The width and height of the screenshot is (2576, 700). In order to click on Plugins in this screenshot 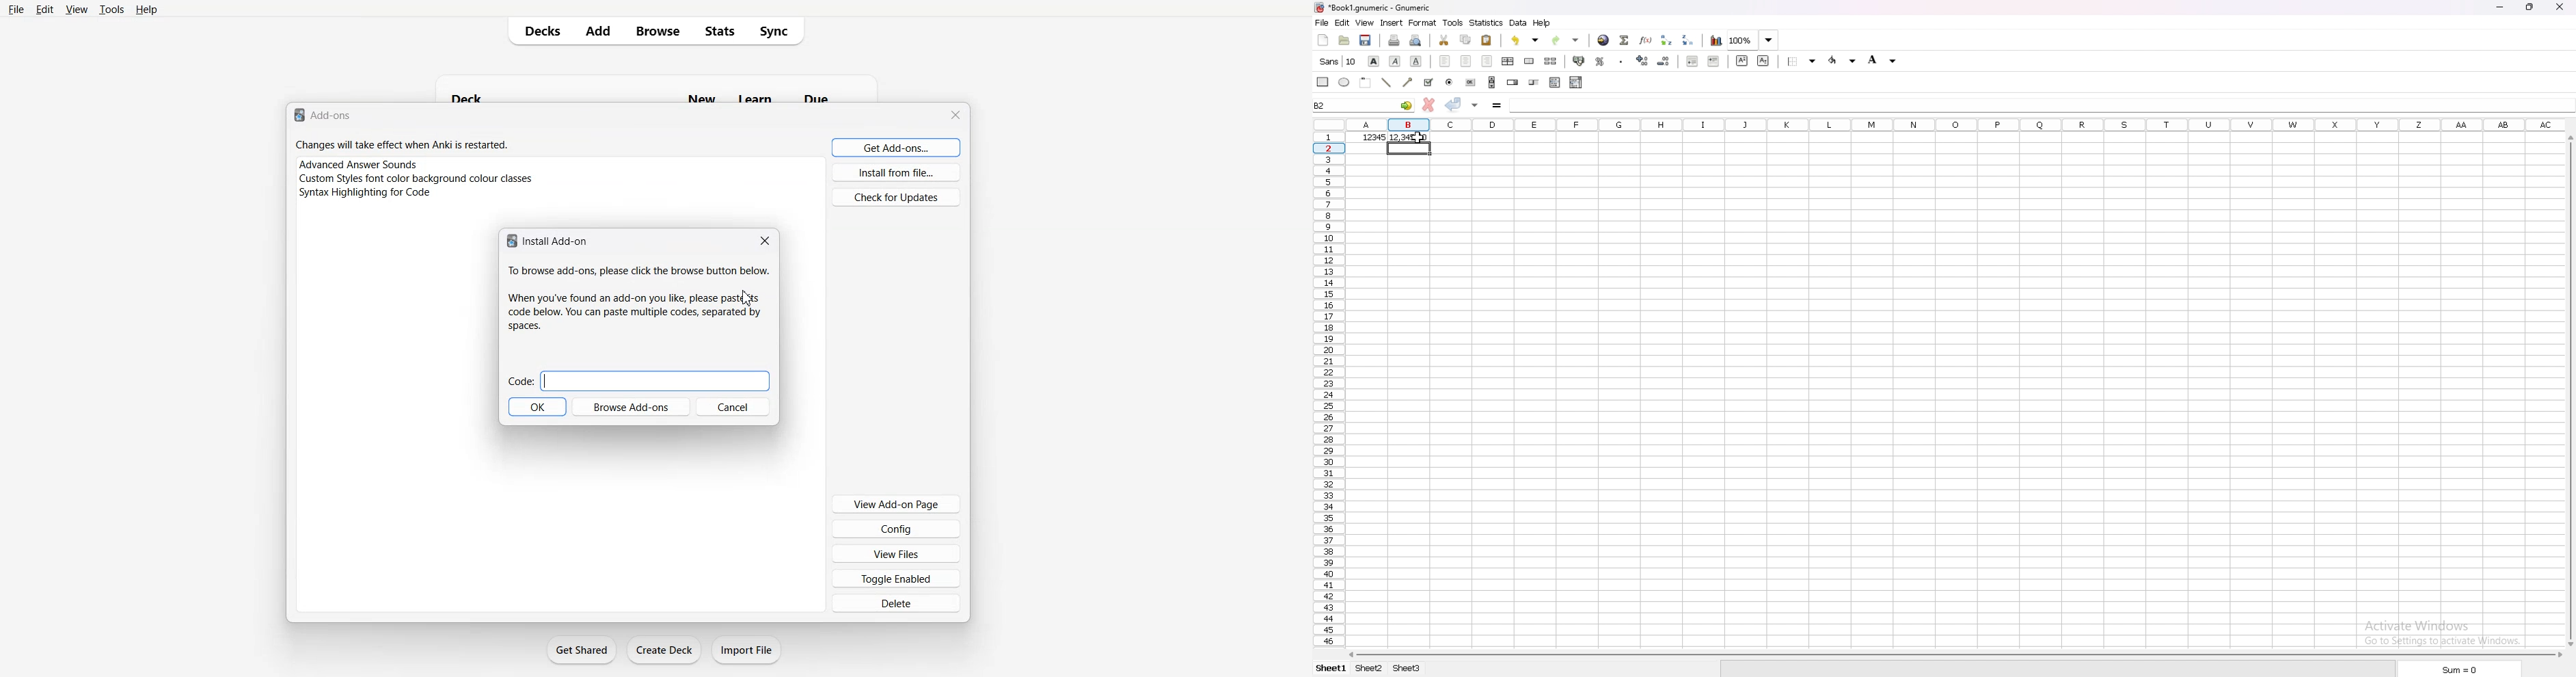, I will do `click(560, 178)`.